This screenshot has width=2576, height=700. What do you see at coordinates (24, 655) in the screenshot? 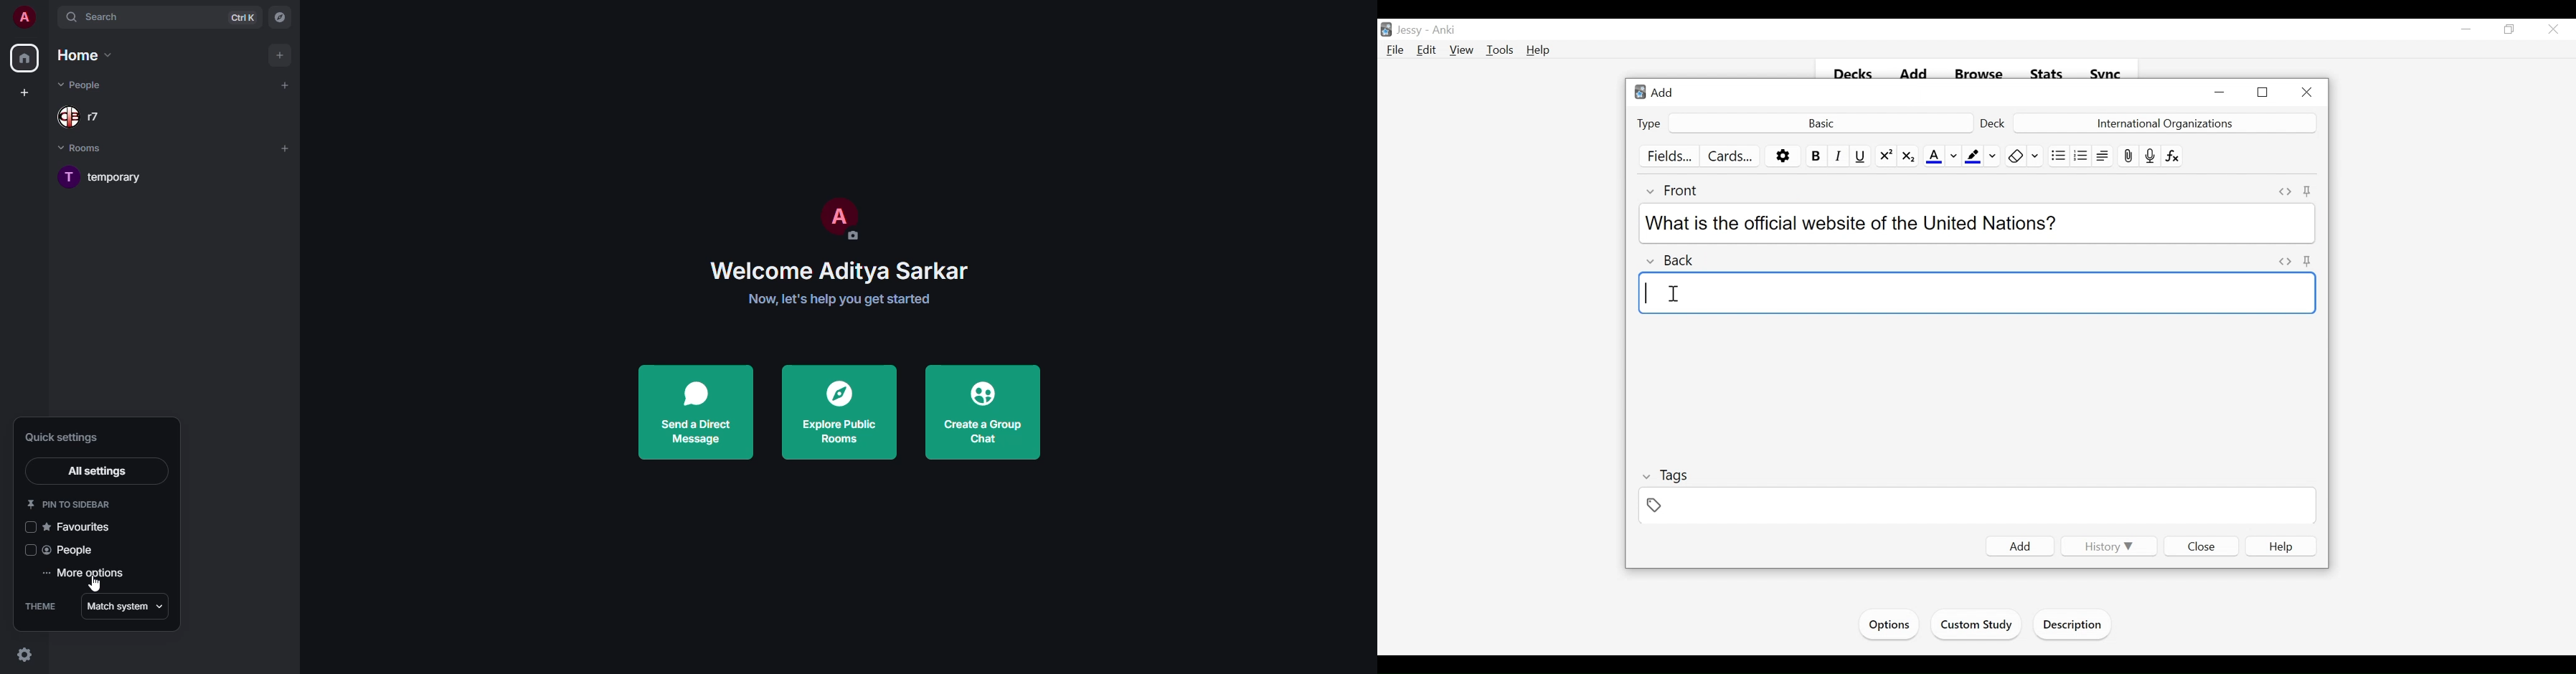
I see `quick settings` at bounding box center [24, 655].